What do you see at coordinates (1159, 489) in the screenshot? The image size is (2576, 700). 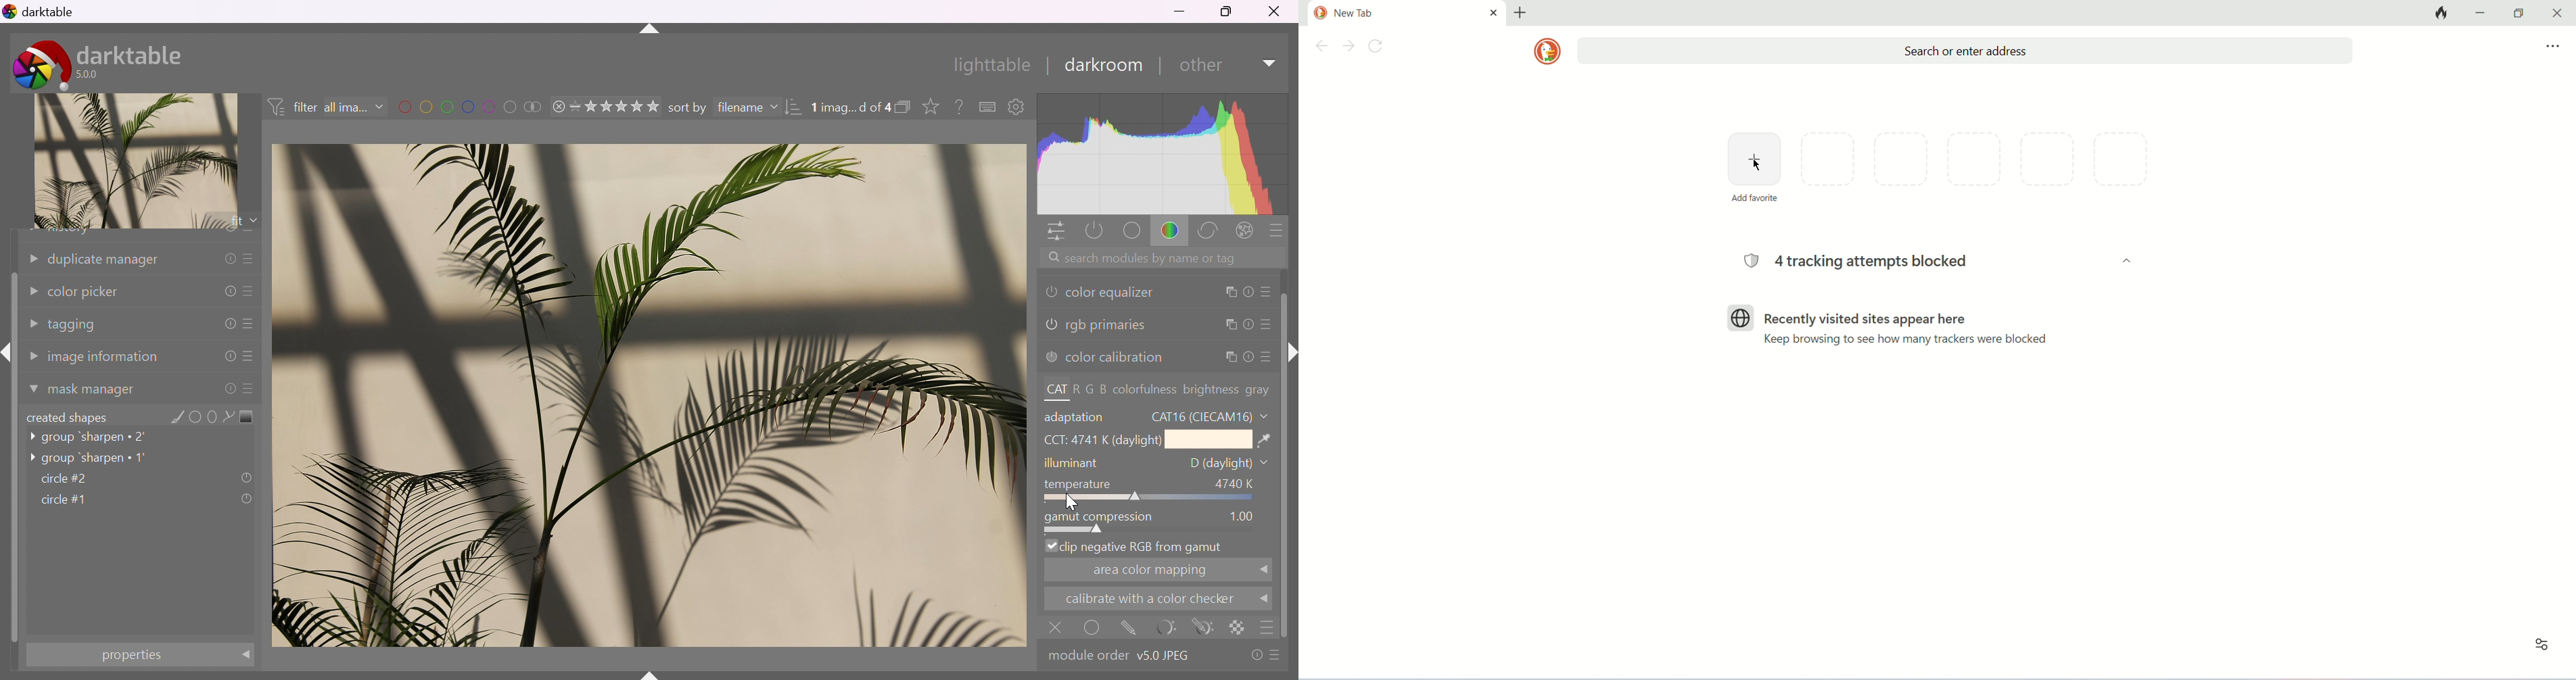 I see `tempreture` at bounding box center [1159, 489].